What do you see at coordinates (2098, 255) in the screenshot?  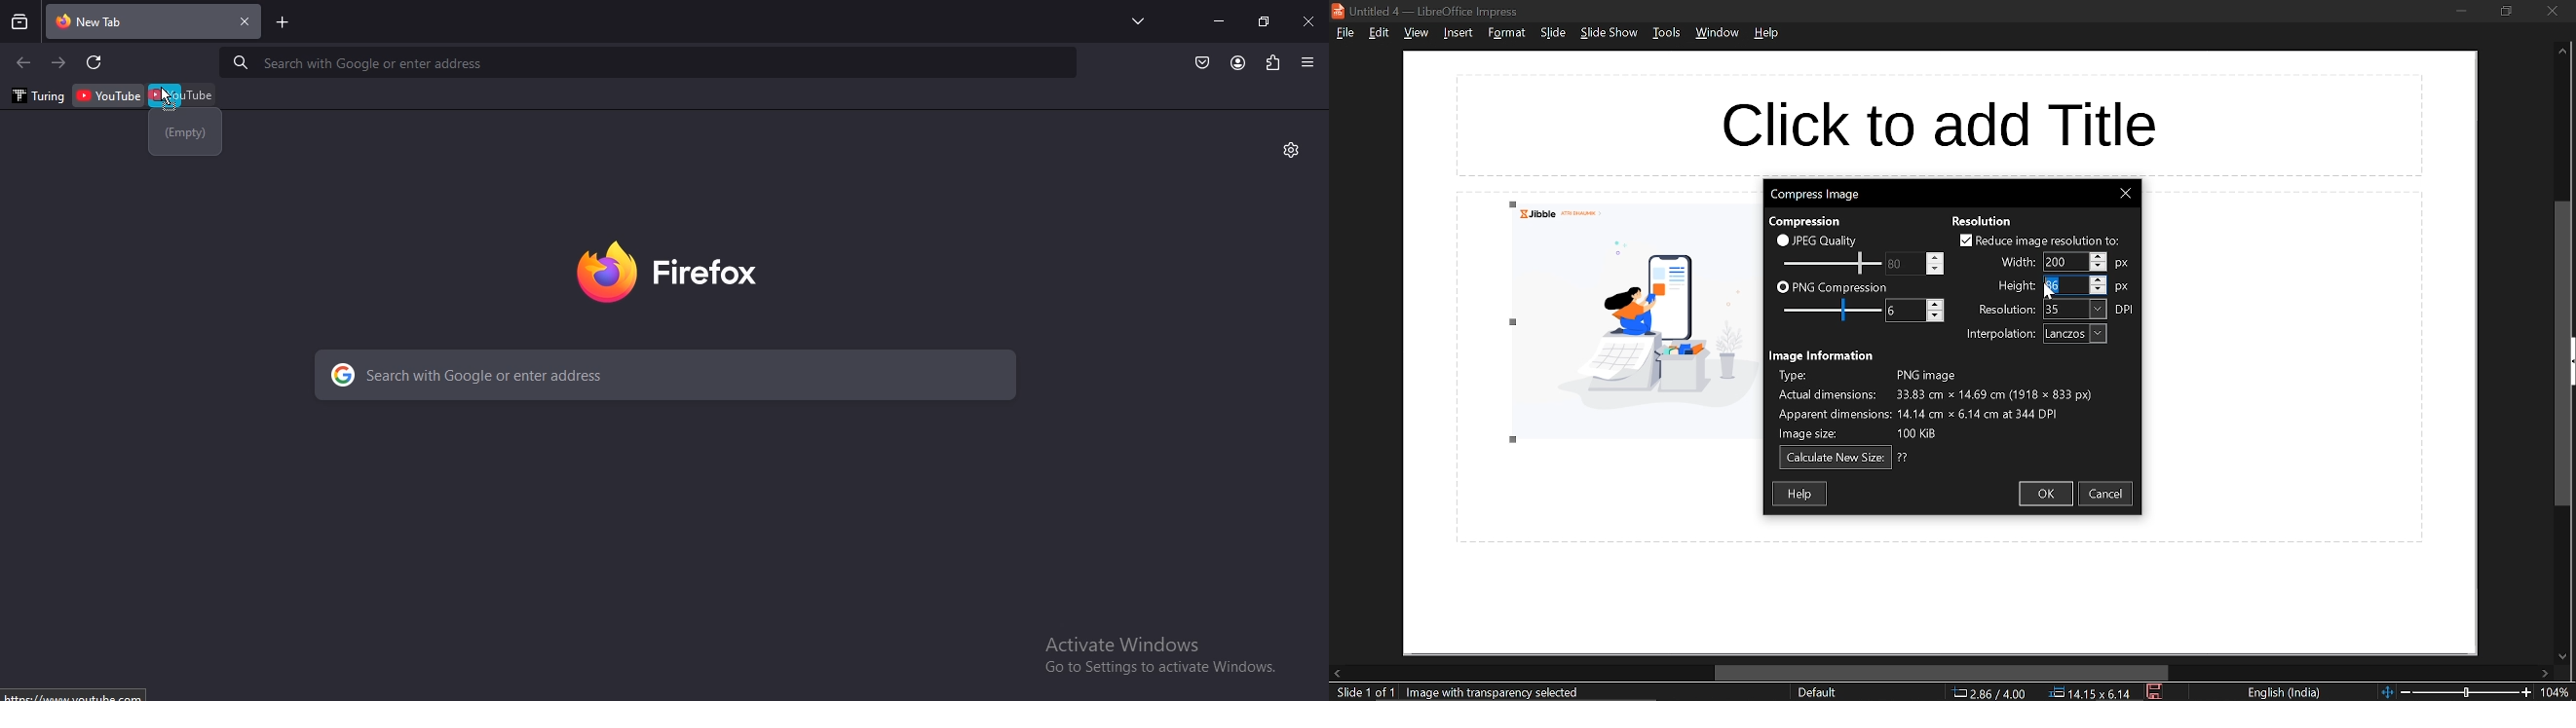 I see `increase width` at bounding box center [2098, 255].